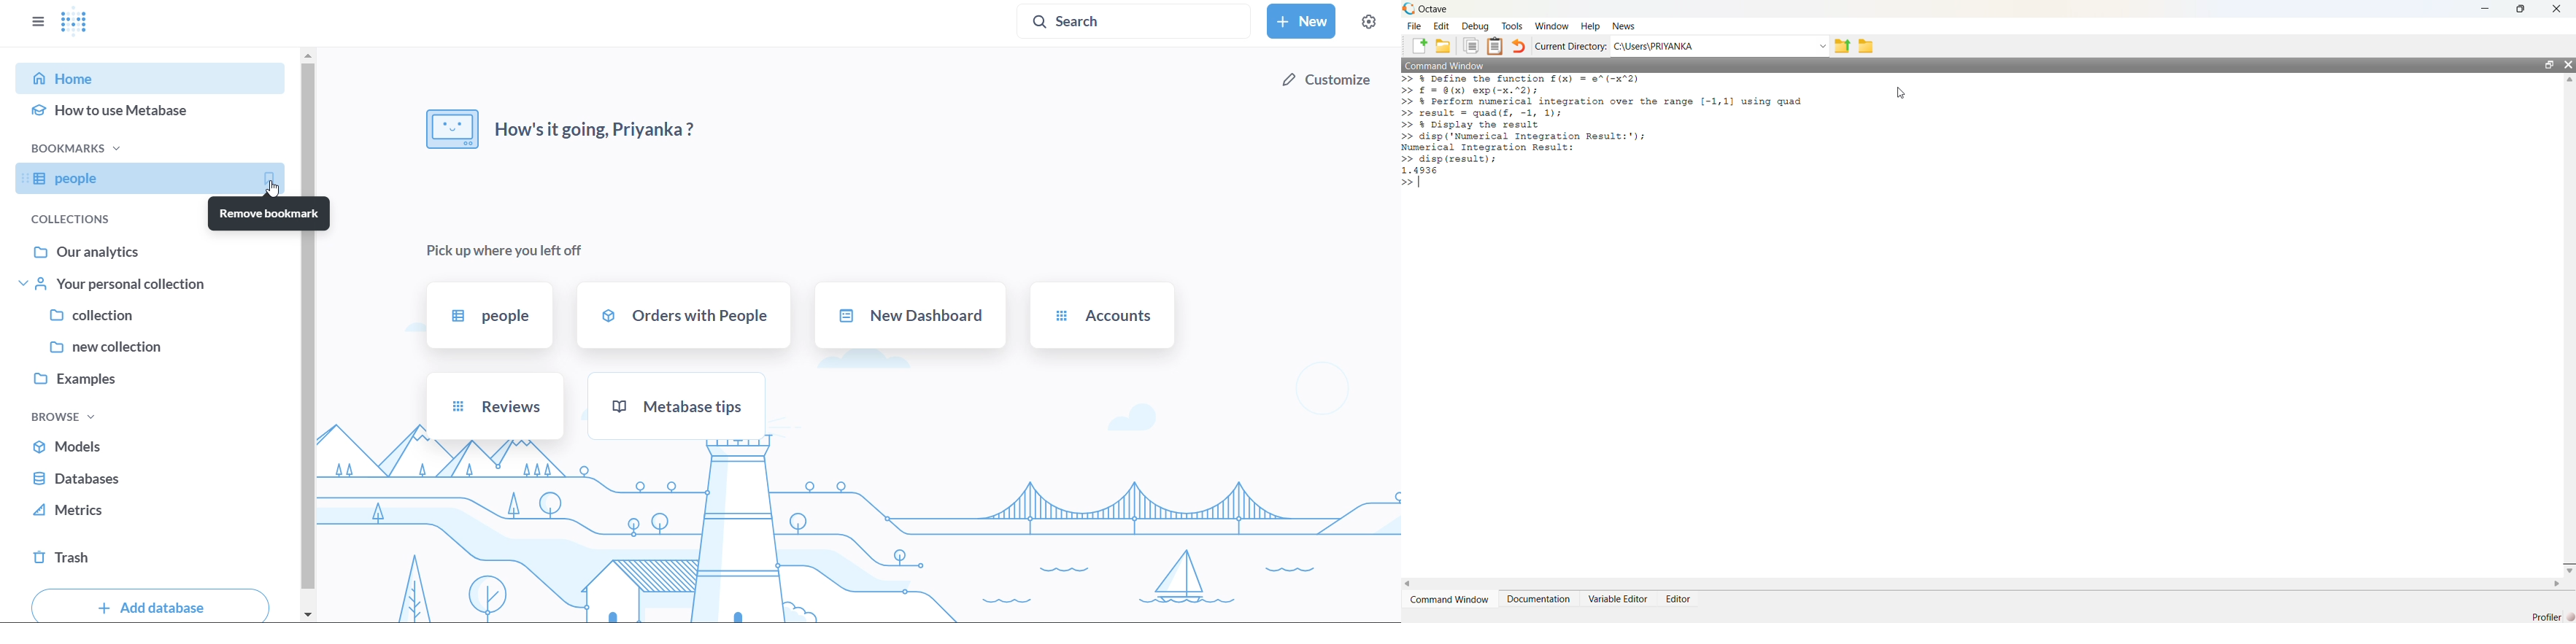 The width and height of the screenshot is (2576, 644). Describe the element at coordinates (144, 557) in the screenshot. I see `trash` at that location.